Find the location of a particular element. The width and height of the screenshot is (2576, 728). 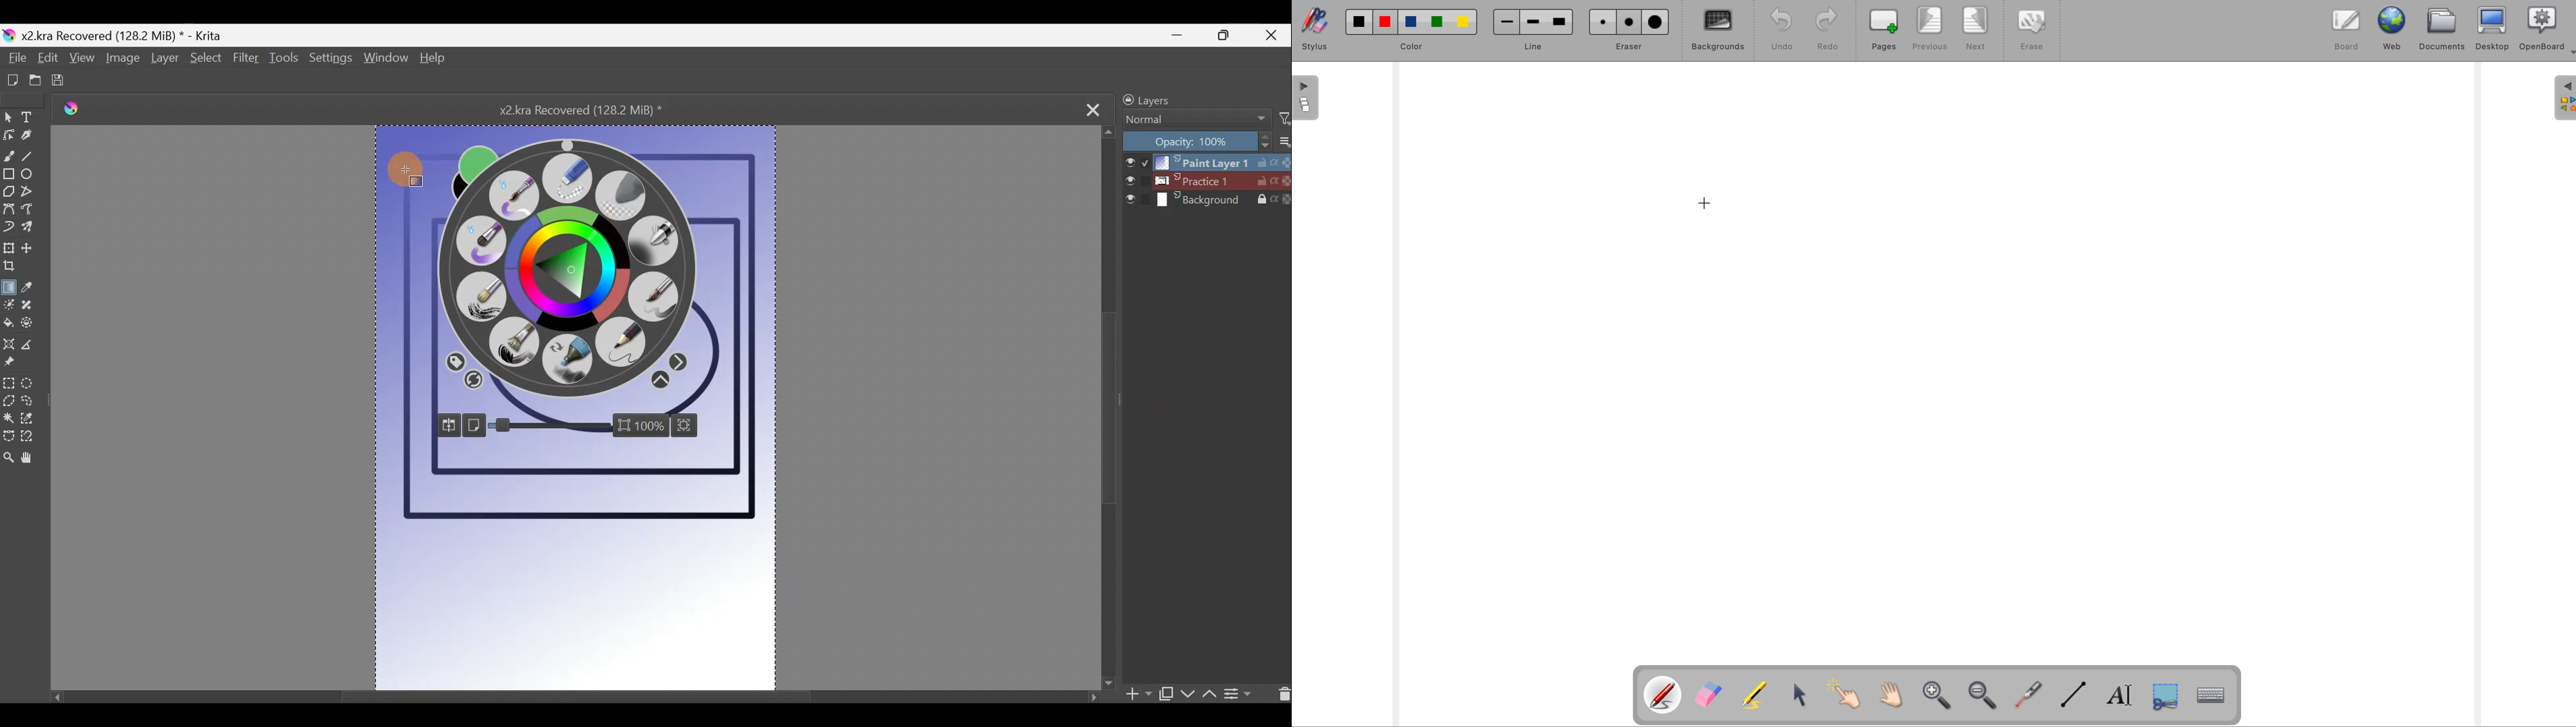

scroll by hand is located at coordinates (1887, 695).